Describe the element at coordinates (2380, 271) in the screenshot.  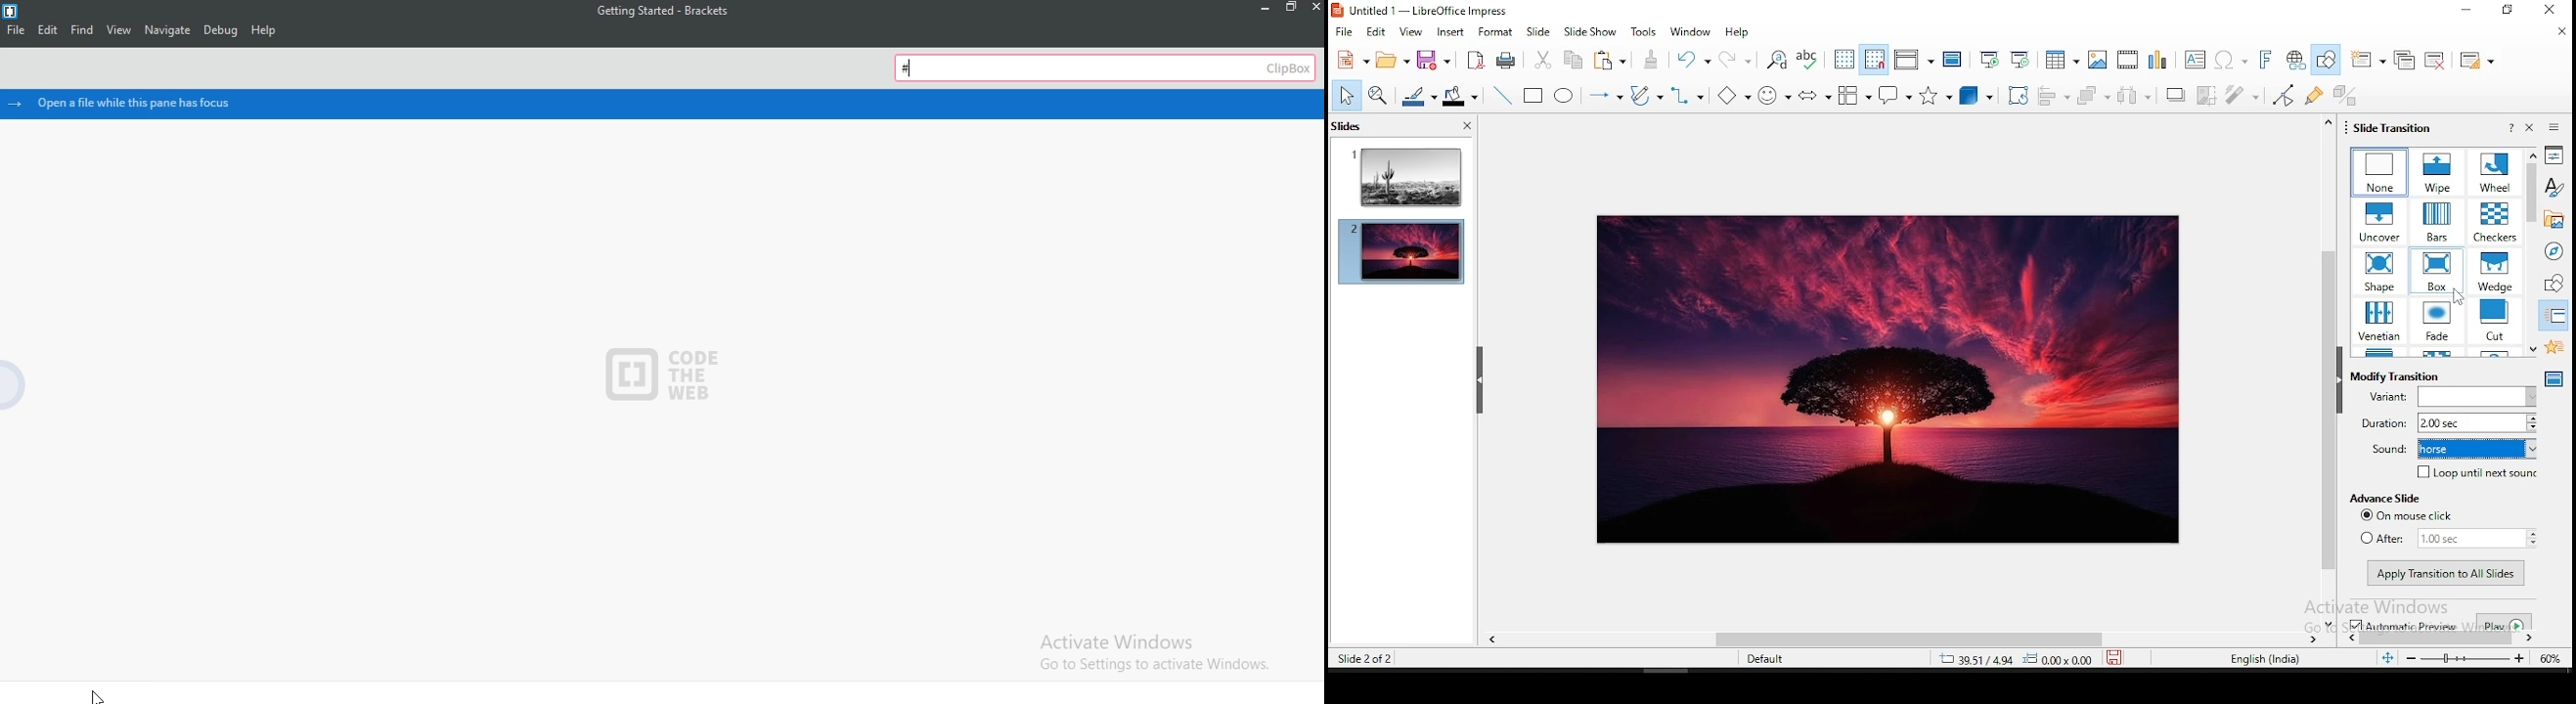
I see `transition effects` at that location.